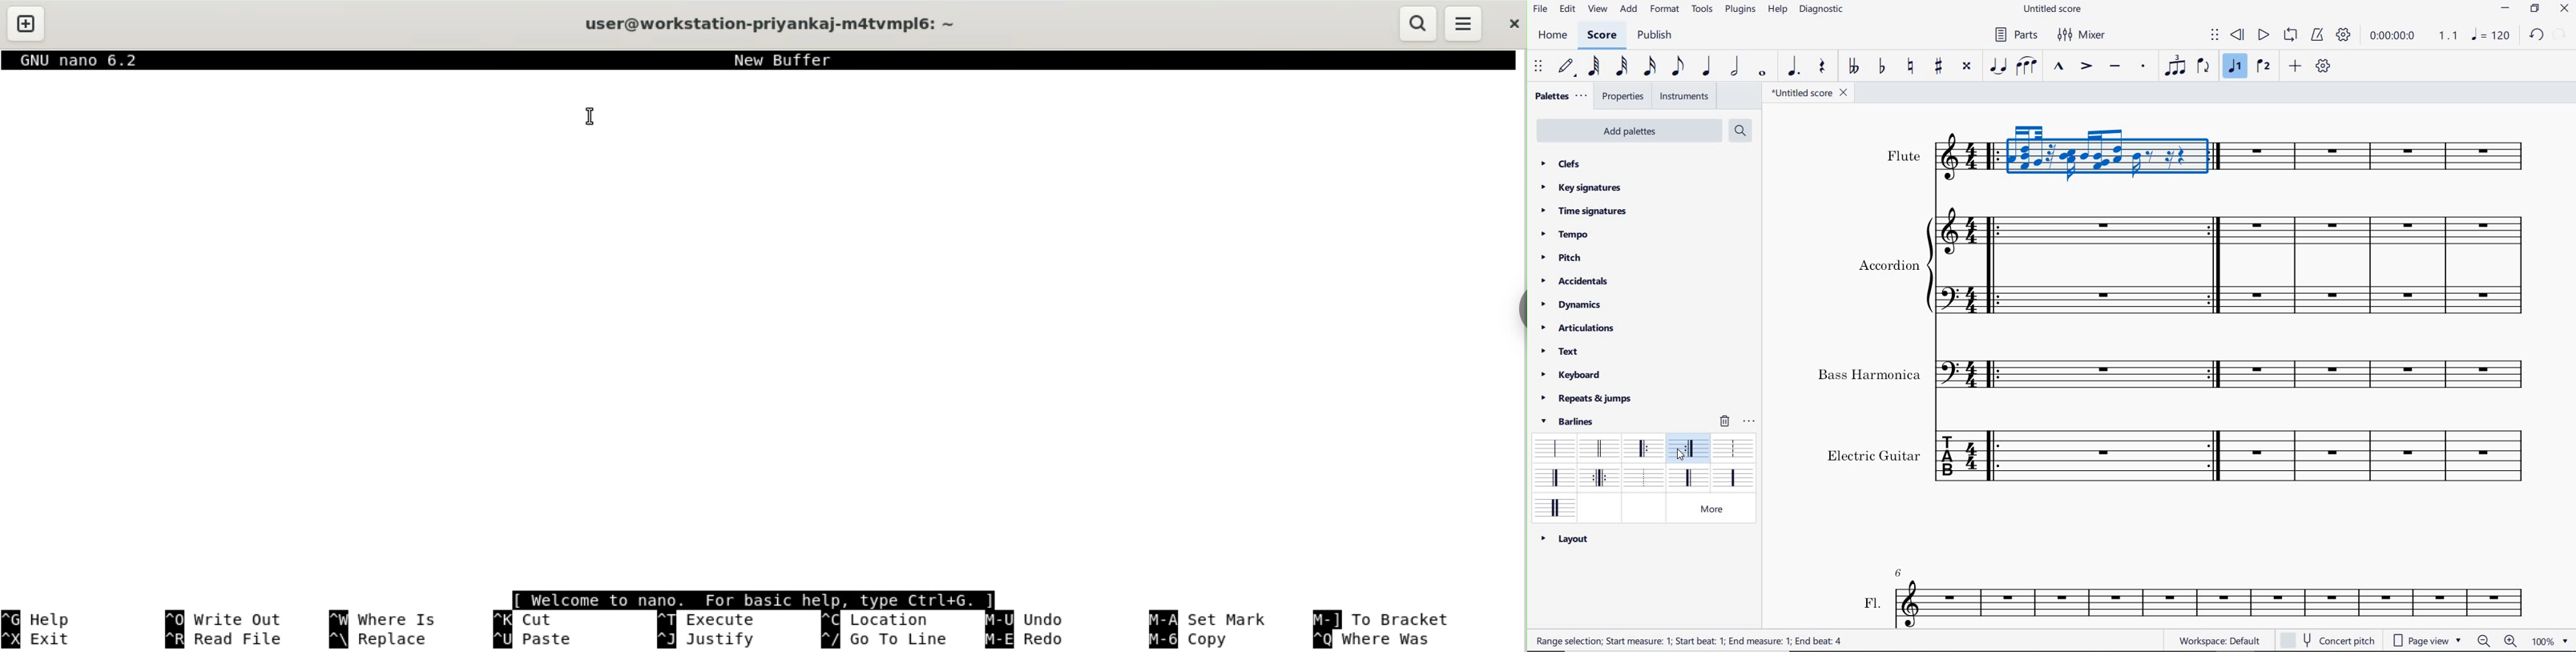 The image size is (2576, 672). Describe the element at coordinates (1777, 10) in the screenshot. I see `help` at that location.